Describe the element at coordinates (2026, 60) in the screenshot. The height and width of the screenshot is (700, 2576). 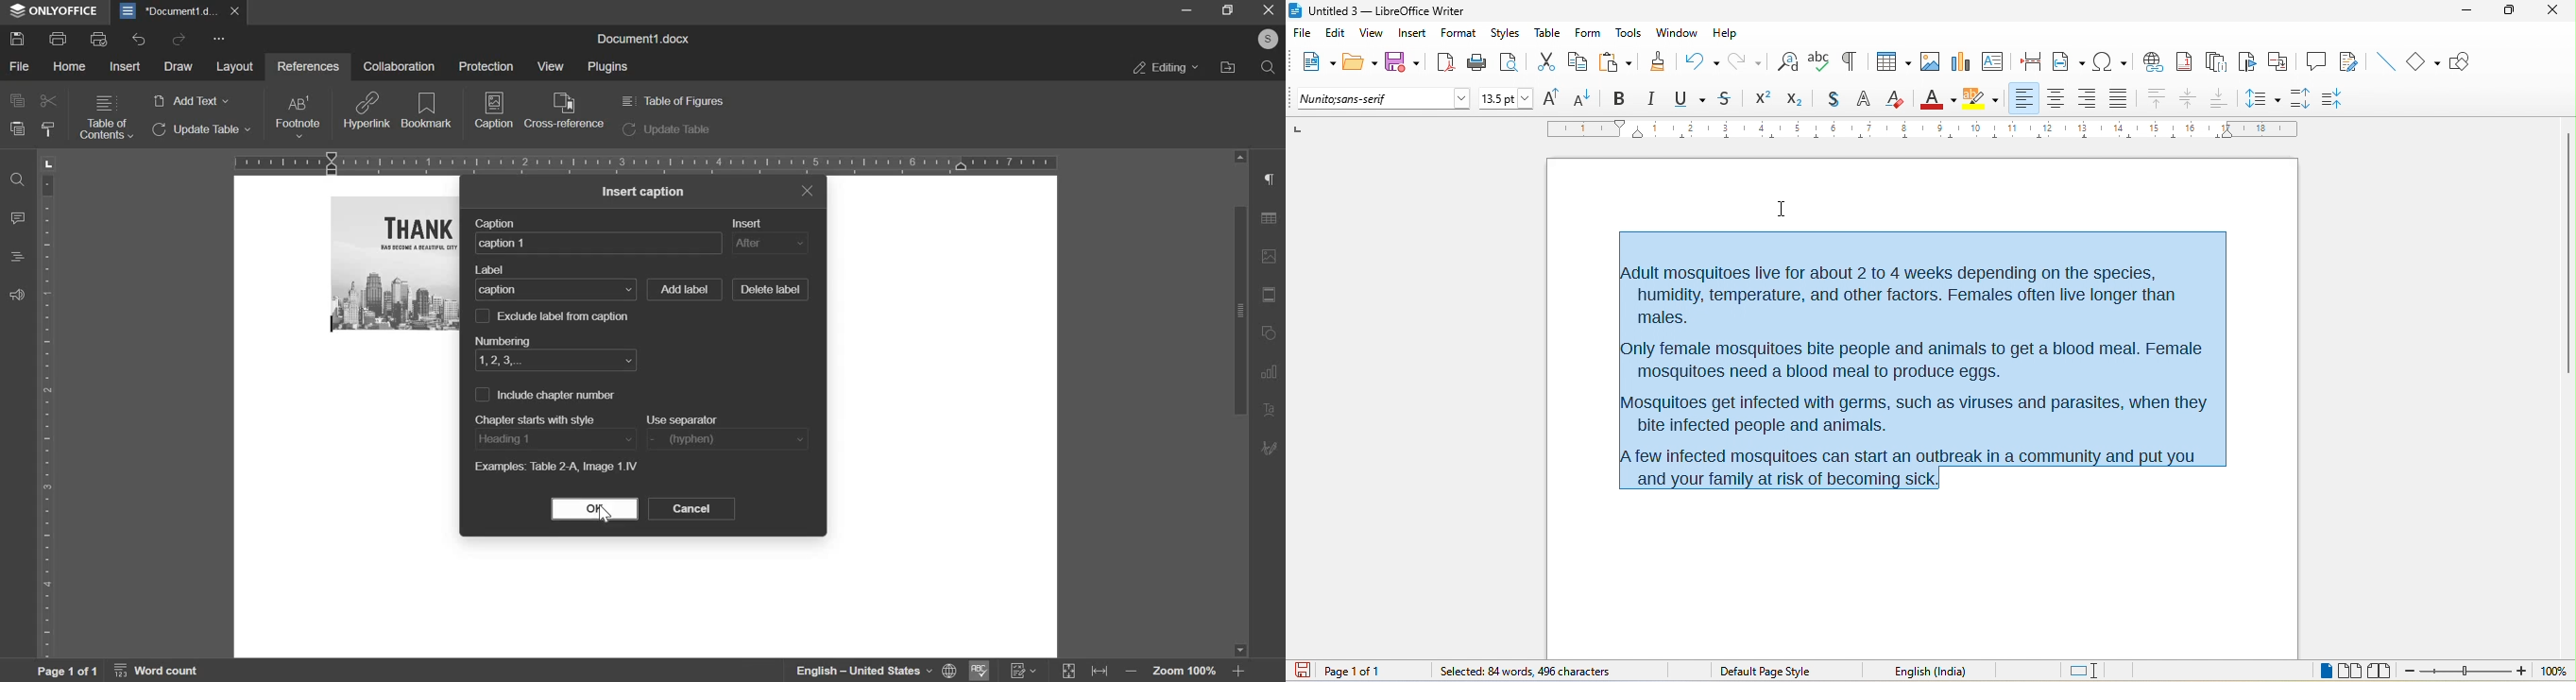
I see `page break` at that location.